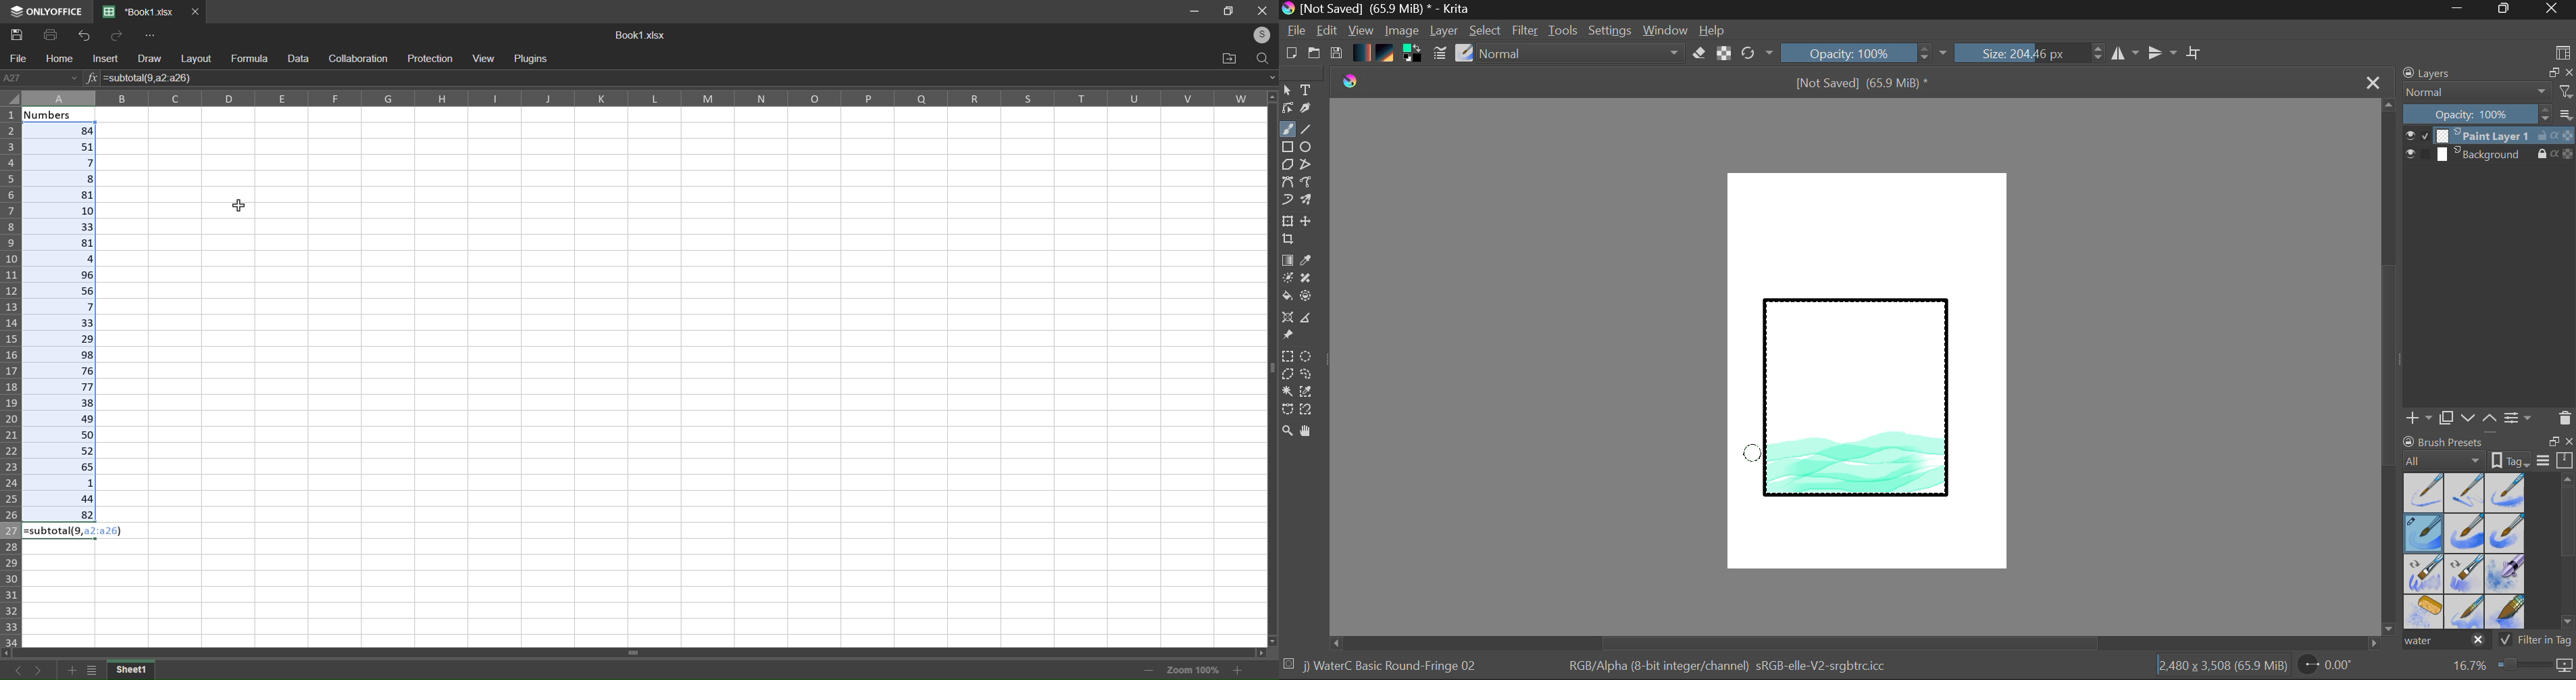 This screenshot has height=700, width=2576. Describe the element at coordinates (636, 652) in the screenshot. I see `horizontal scroll bar` at that location.